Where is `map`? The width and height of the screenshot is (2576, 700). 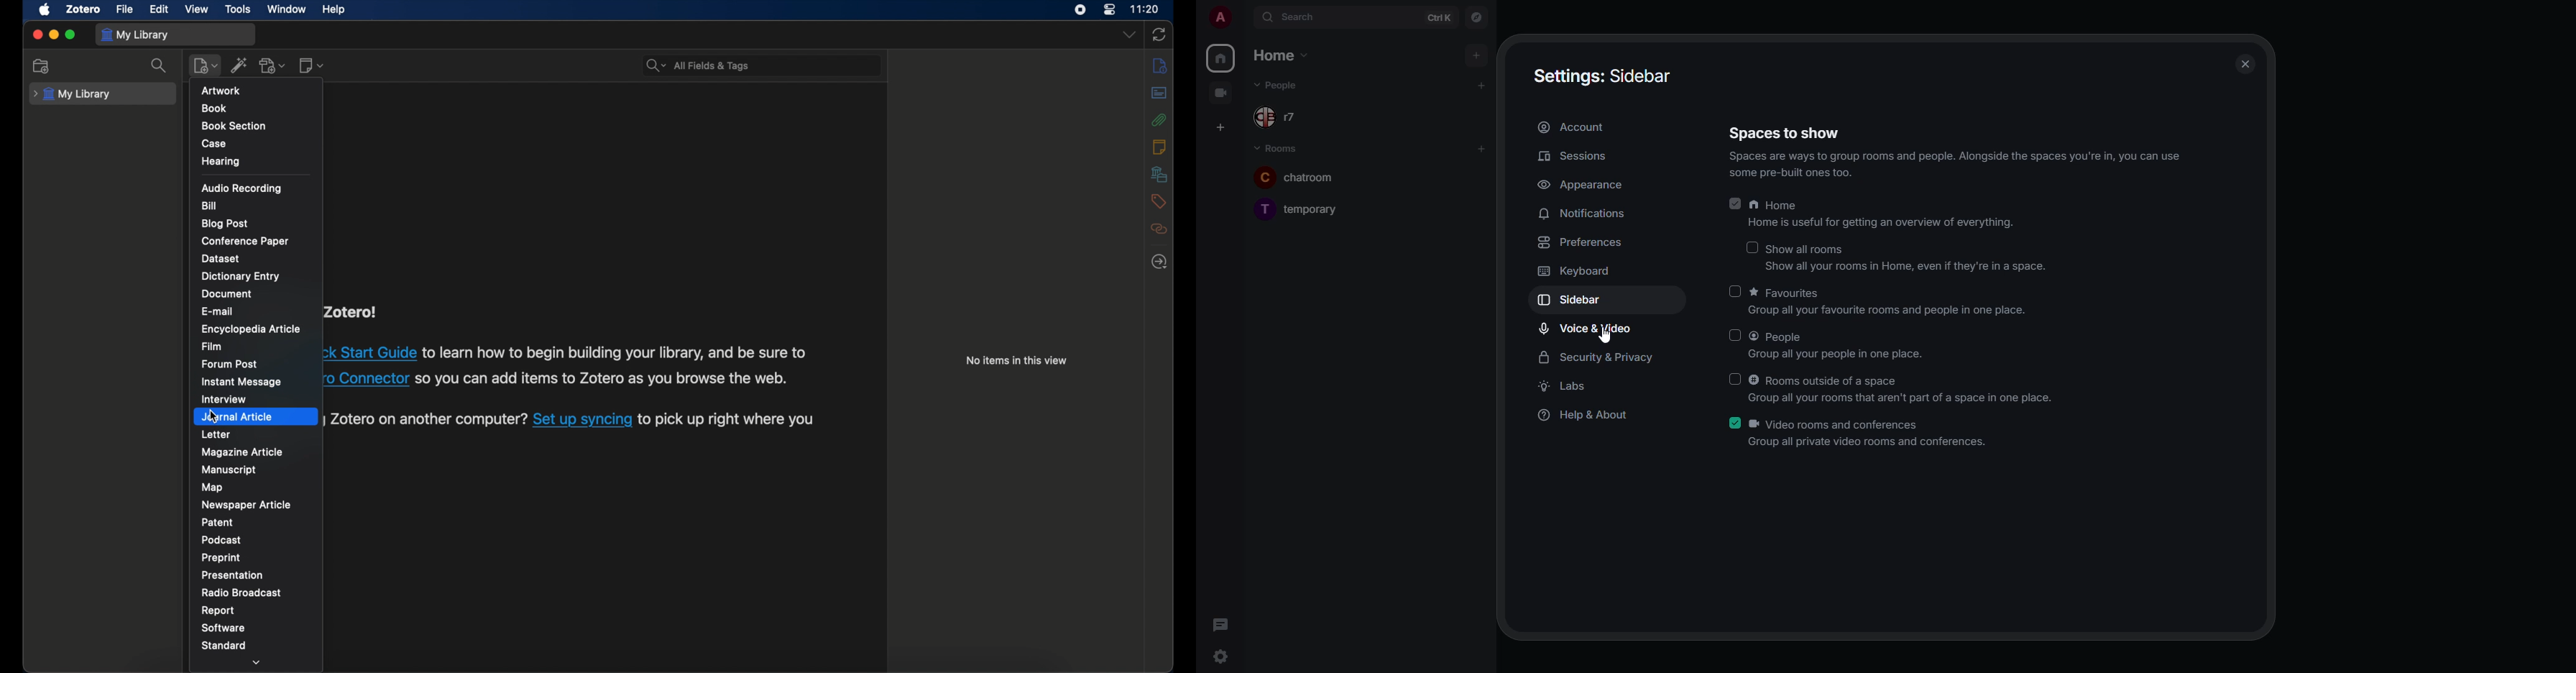 map is located at coordinates (212, 487).